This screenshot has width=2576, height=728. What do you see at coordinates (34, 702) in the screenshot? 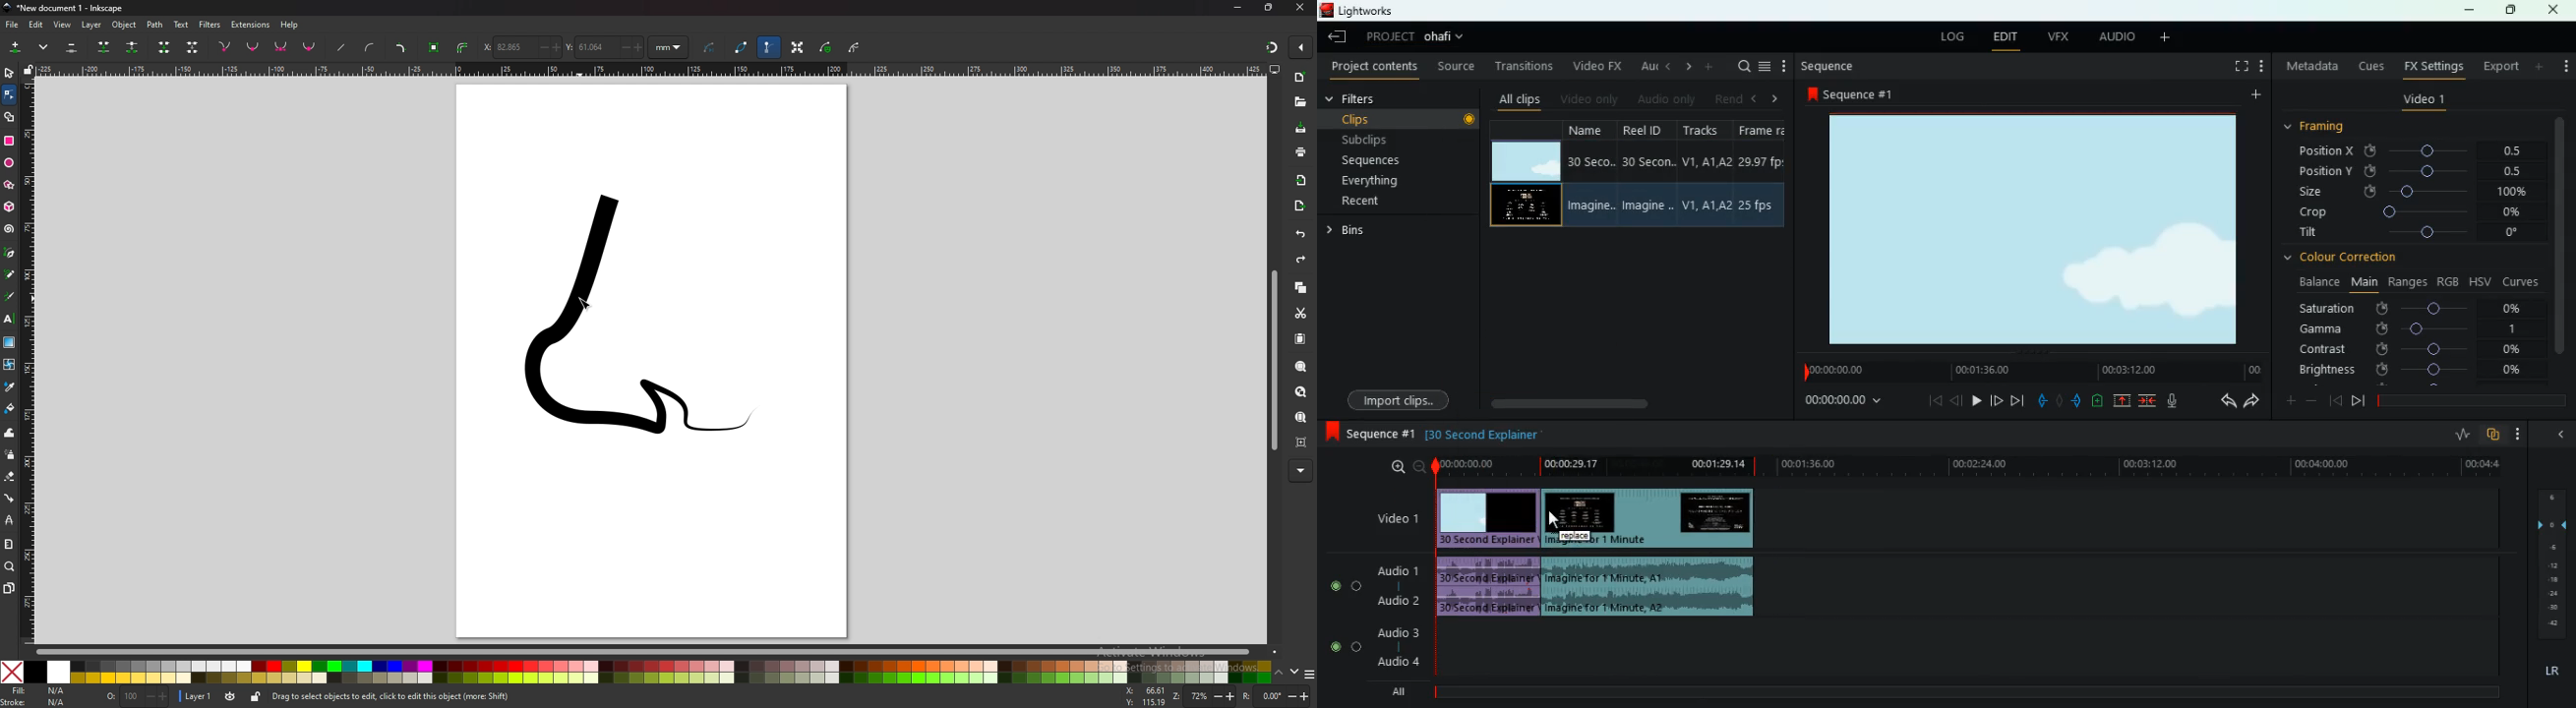
I see `stroke` at bounding box center [34, 702].